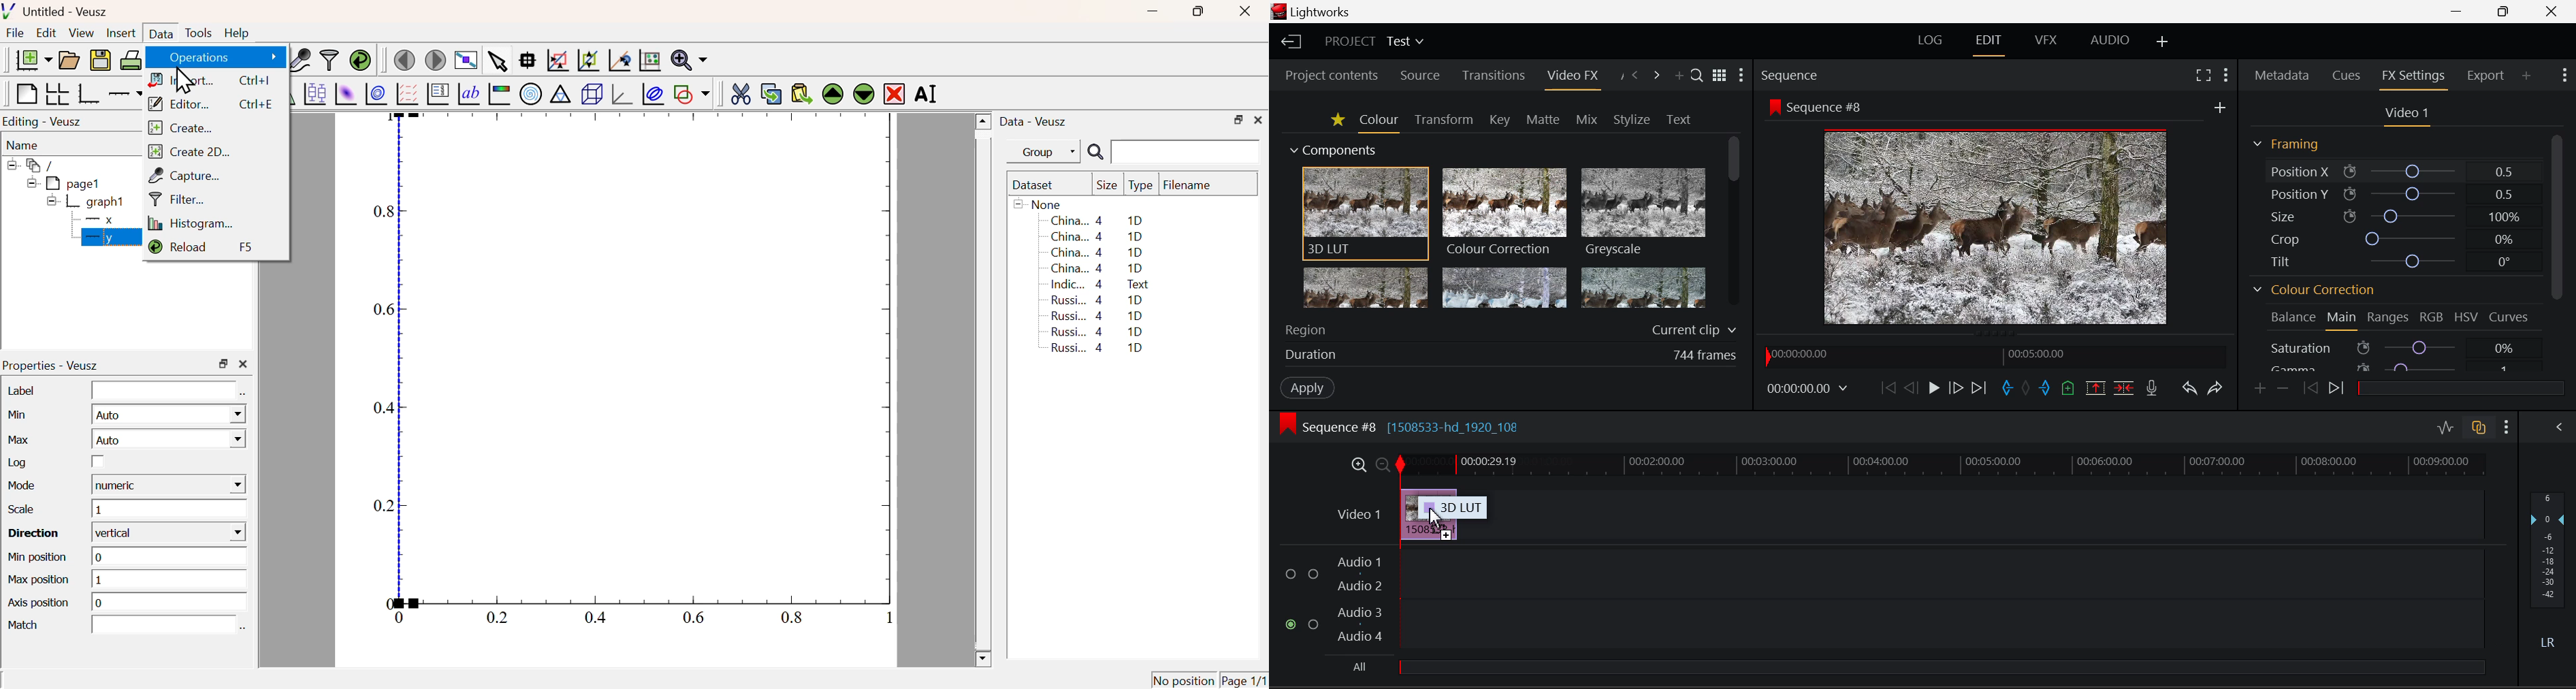 The image size is (2576, 700). I want to click on Capture., so click(183, 175).